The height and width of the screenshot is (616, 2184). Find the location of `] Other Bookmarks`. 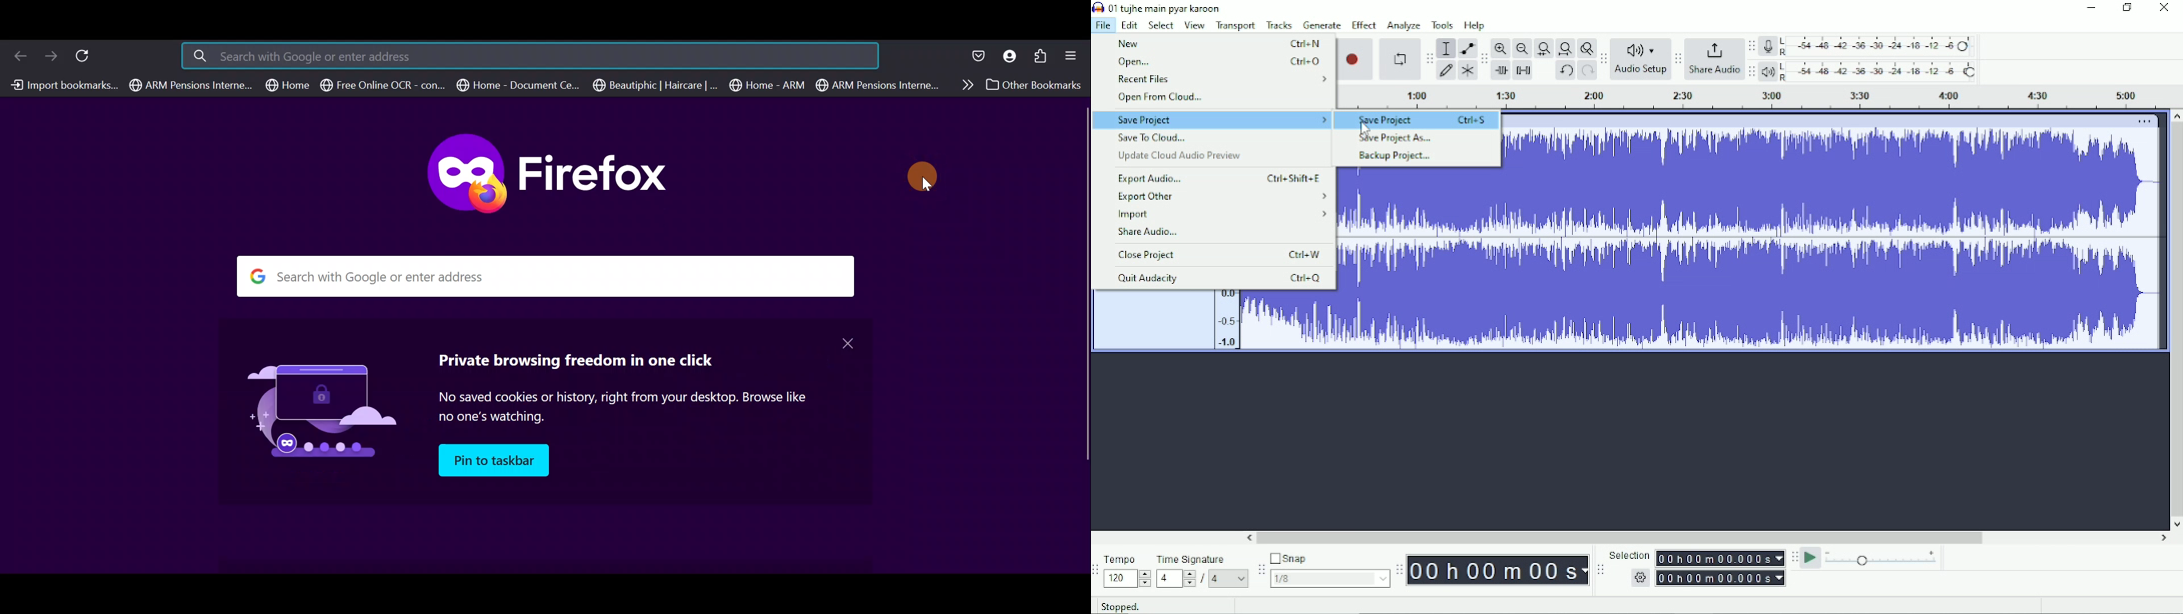

] Other Bookmarks is located at coordinates (1031, 85).